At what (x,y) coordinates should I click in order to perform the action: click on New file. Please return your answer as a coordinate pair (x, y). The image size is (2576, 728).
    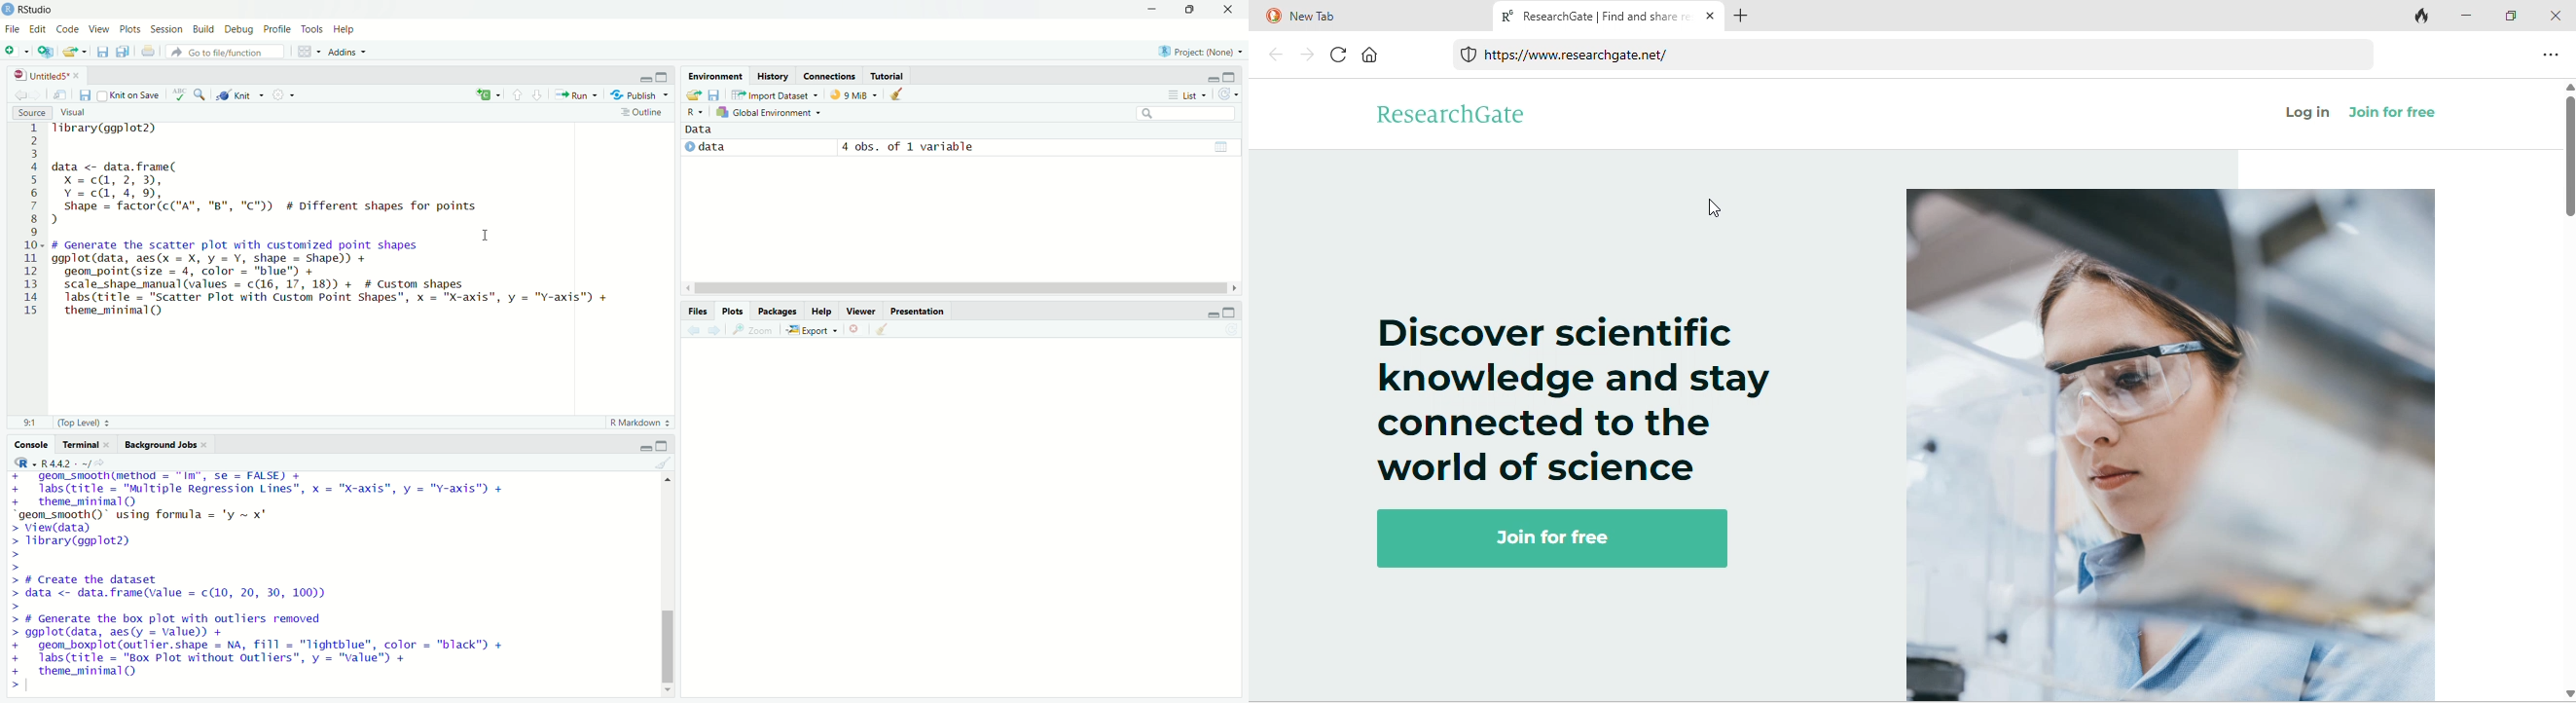
    Looking at the image, I should click on (16, 51).